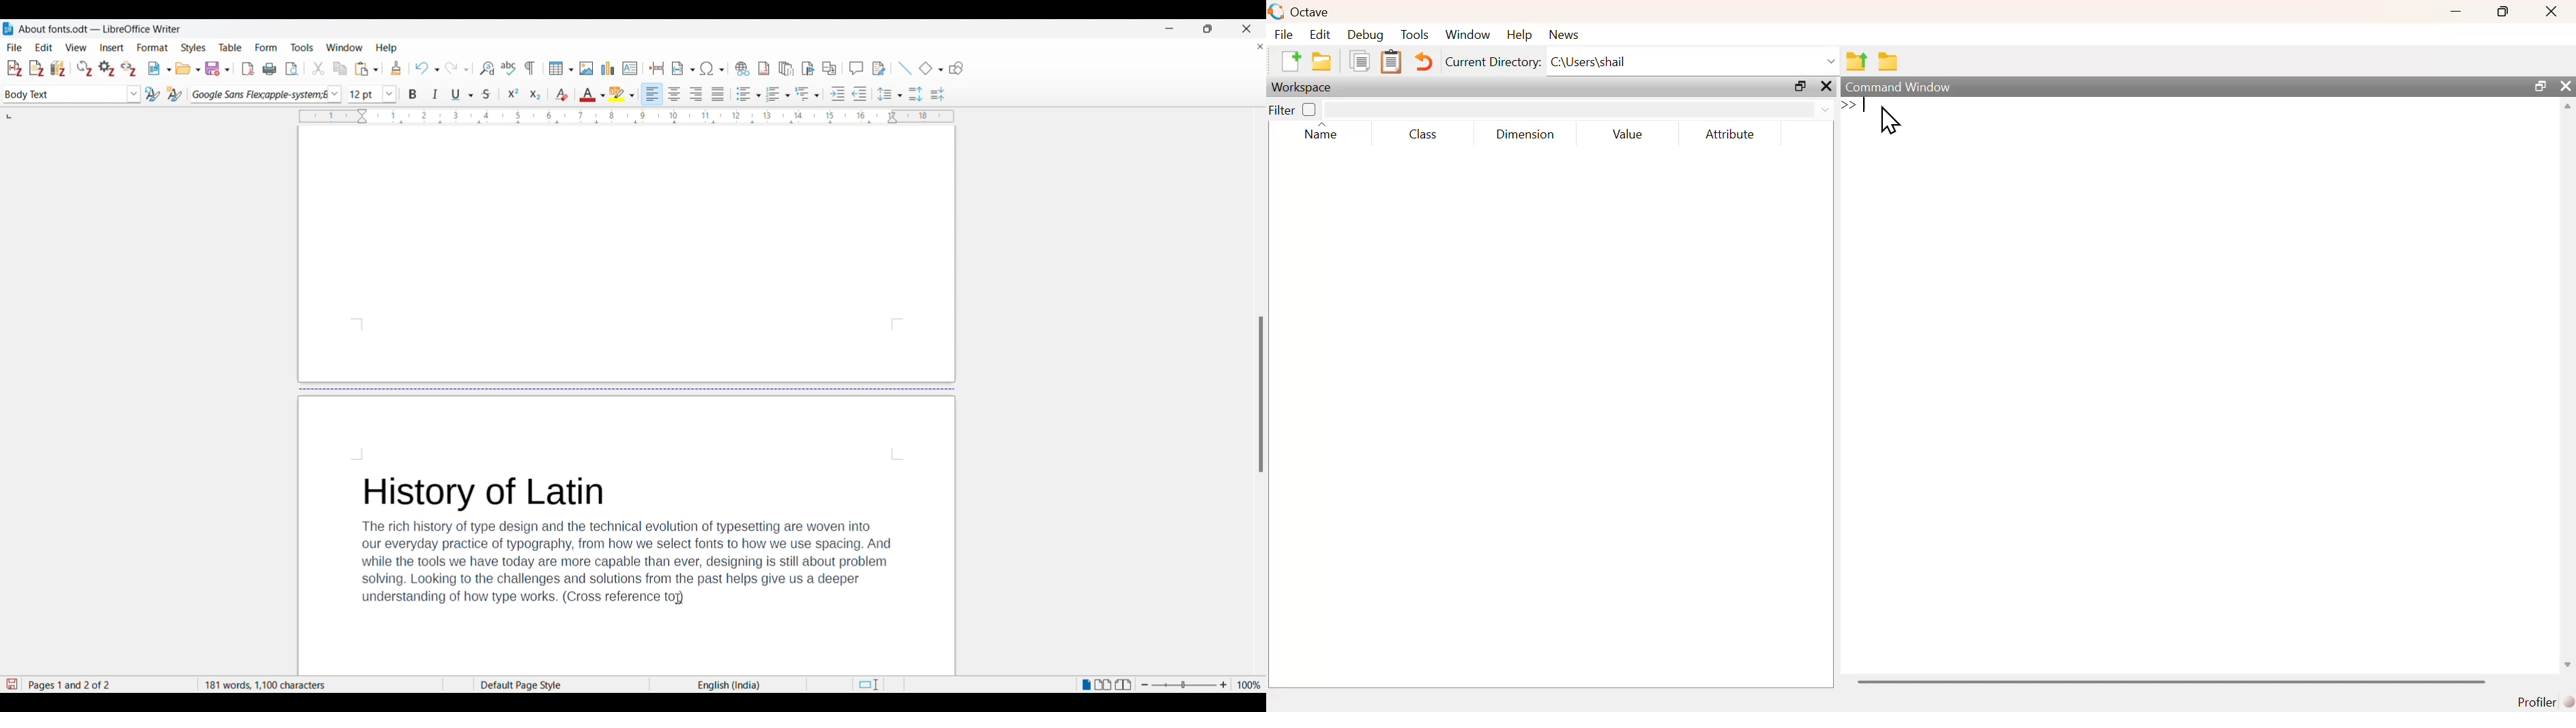 The width and height of the screenshot is (2576, 728). I want to click on Zoom out, so click(1145, 686).